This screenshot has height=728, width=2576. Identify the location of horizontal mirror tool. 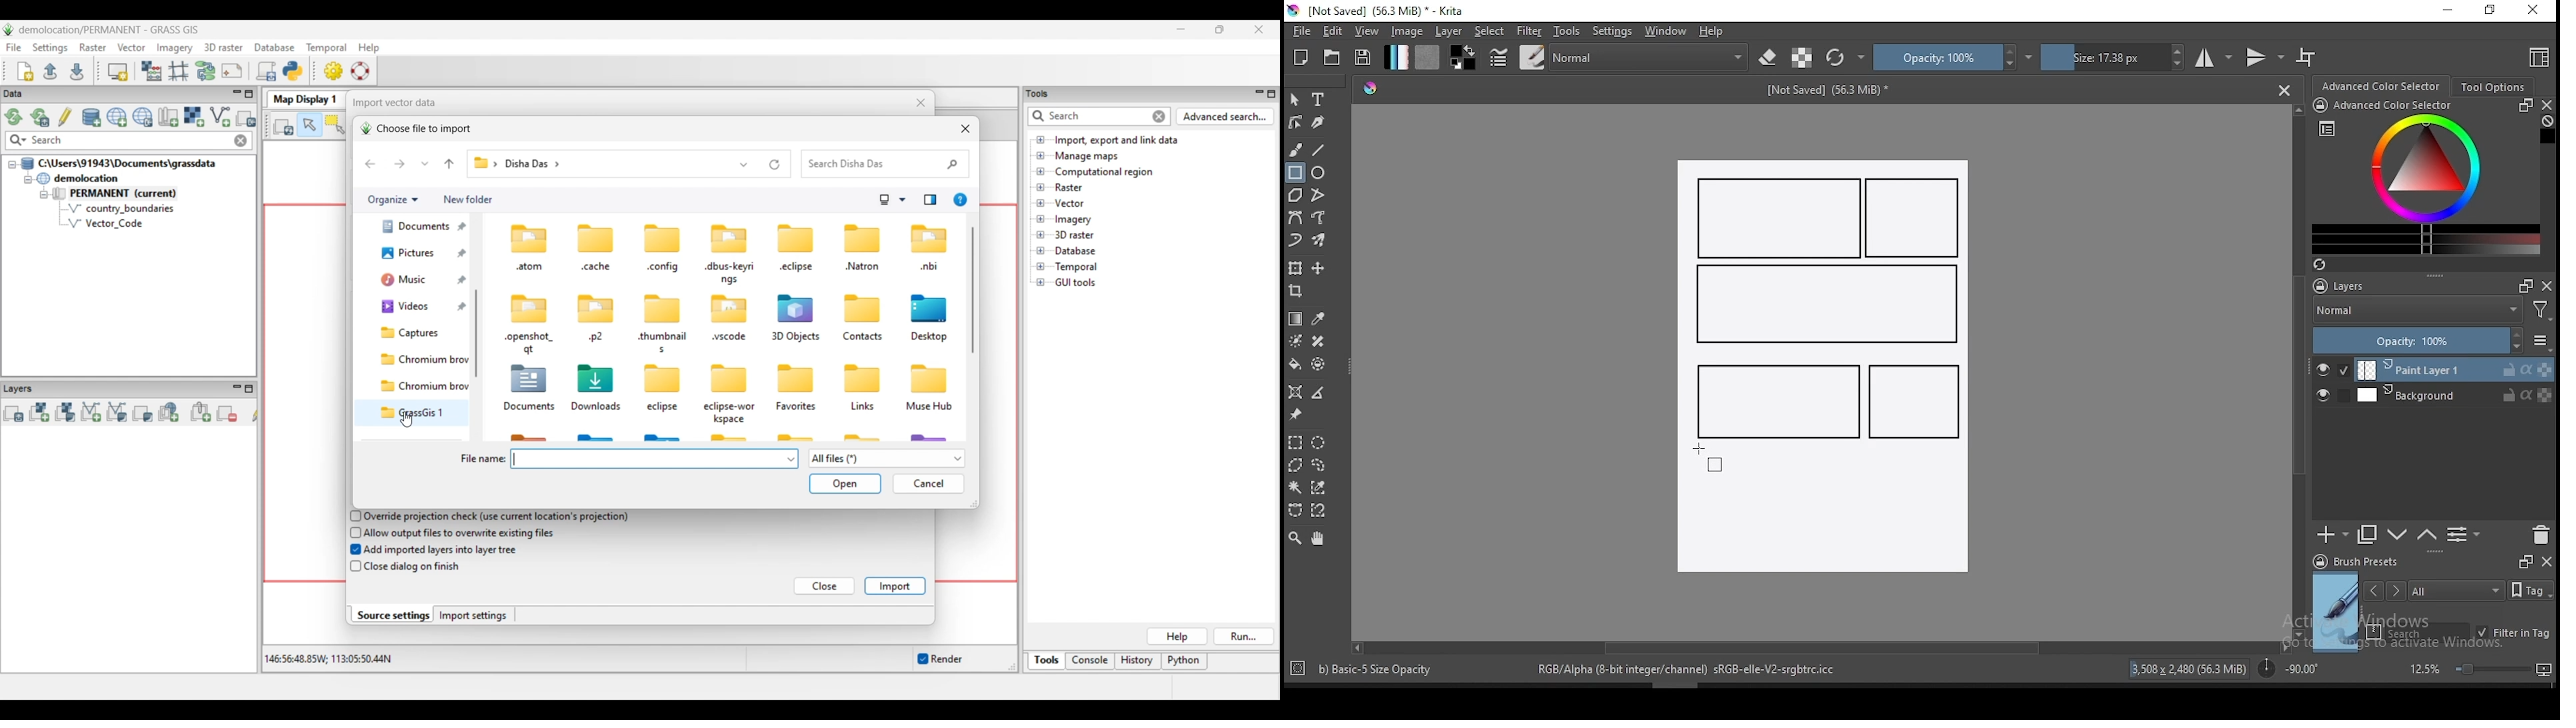
(2214, 57).